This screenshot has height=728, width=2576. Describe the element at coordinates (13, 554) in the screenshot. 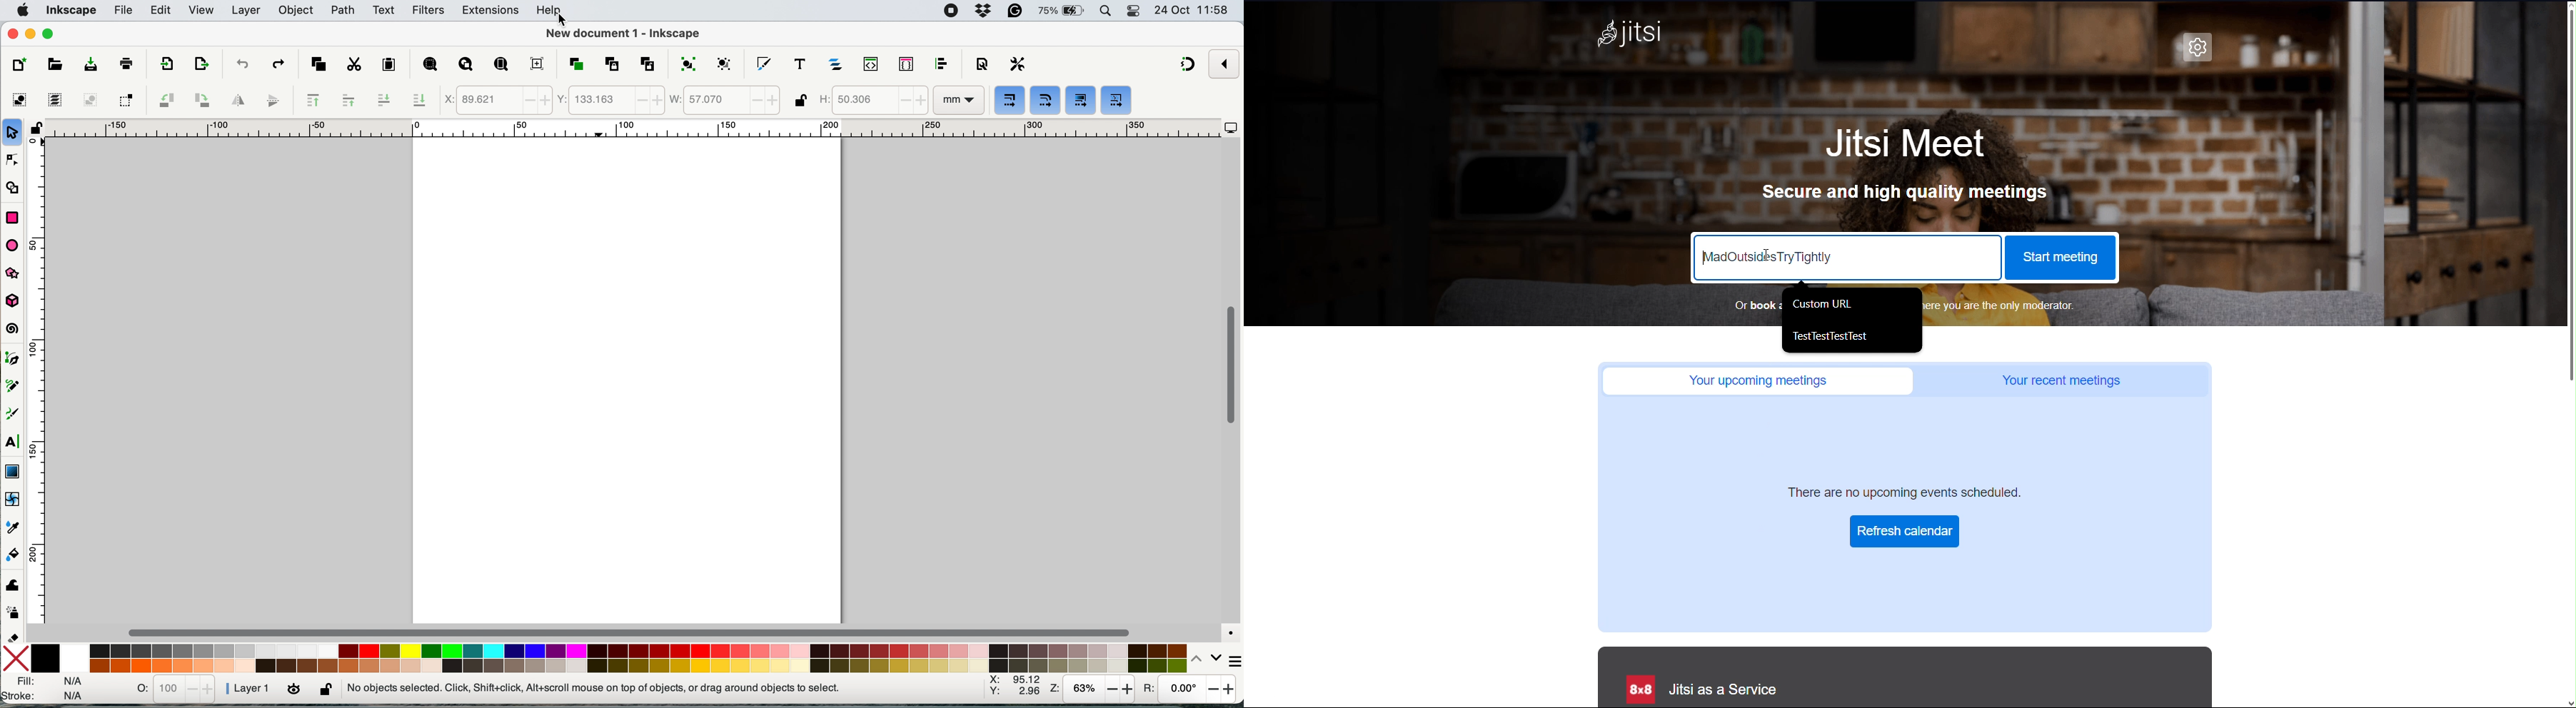

I see `paint bucket tool` at that location.